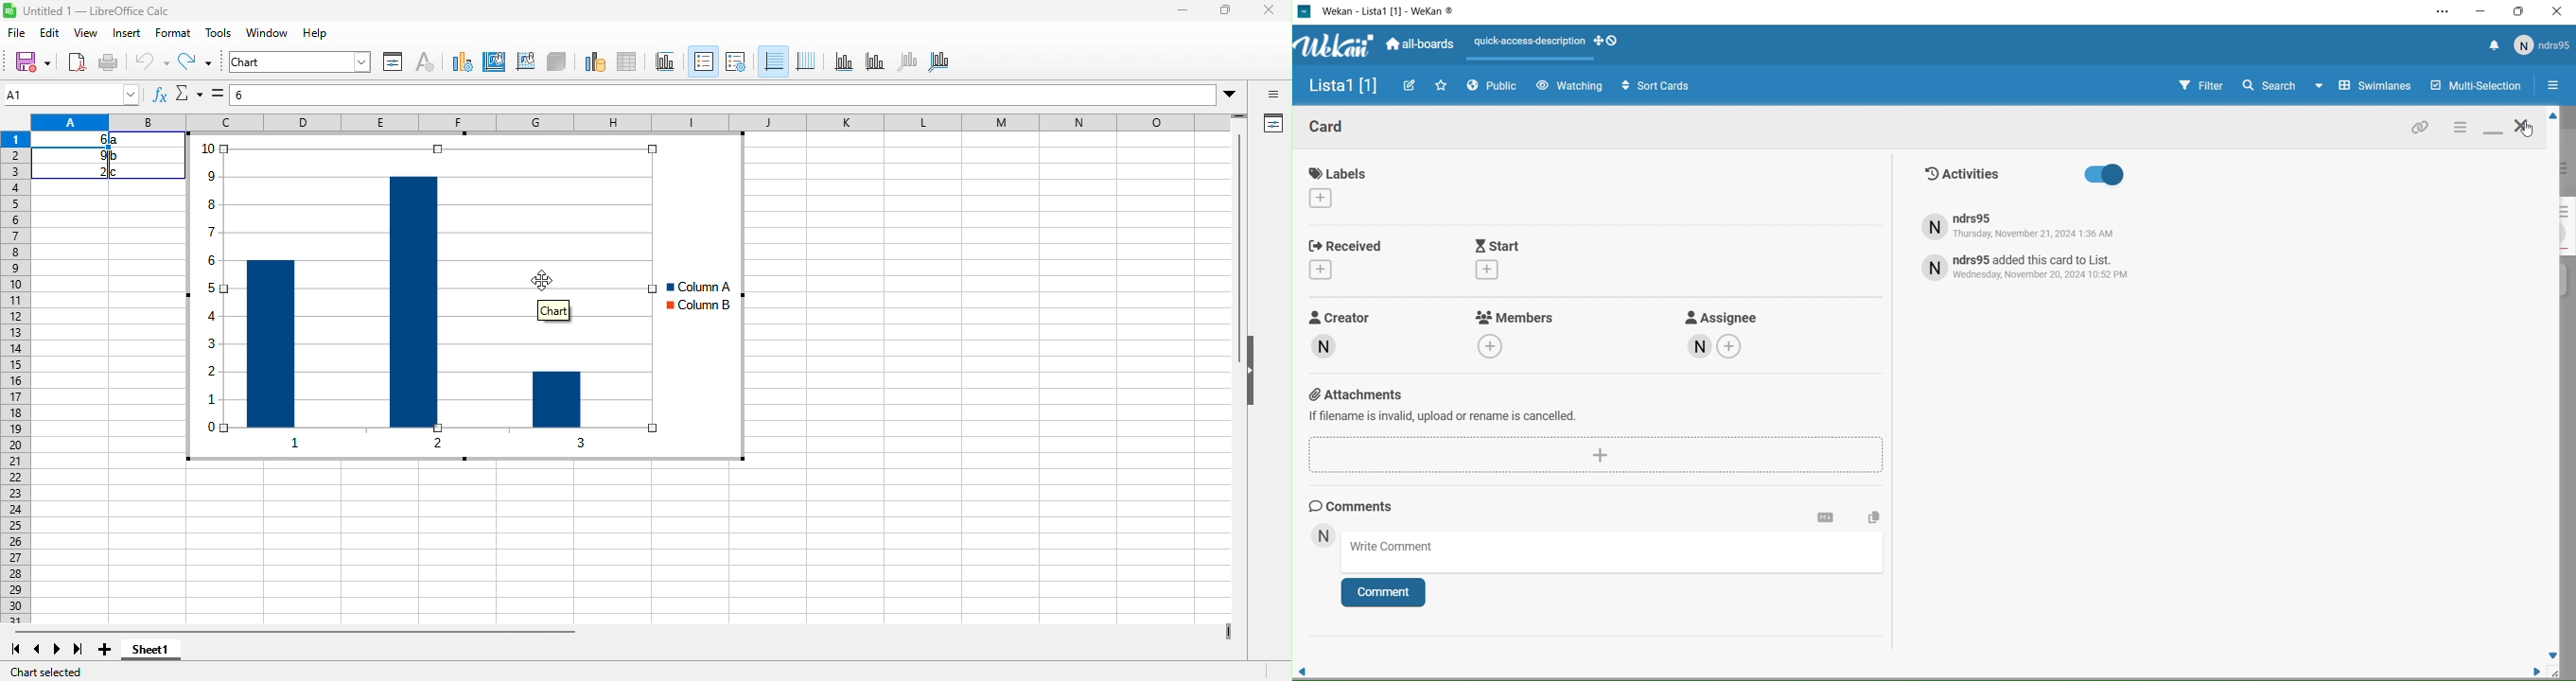  I want to click on chart type, so click(463, 62).